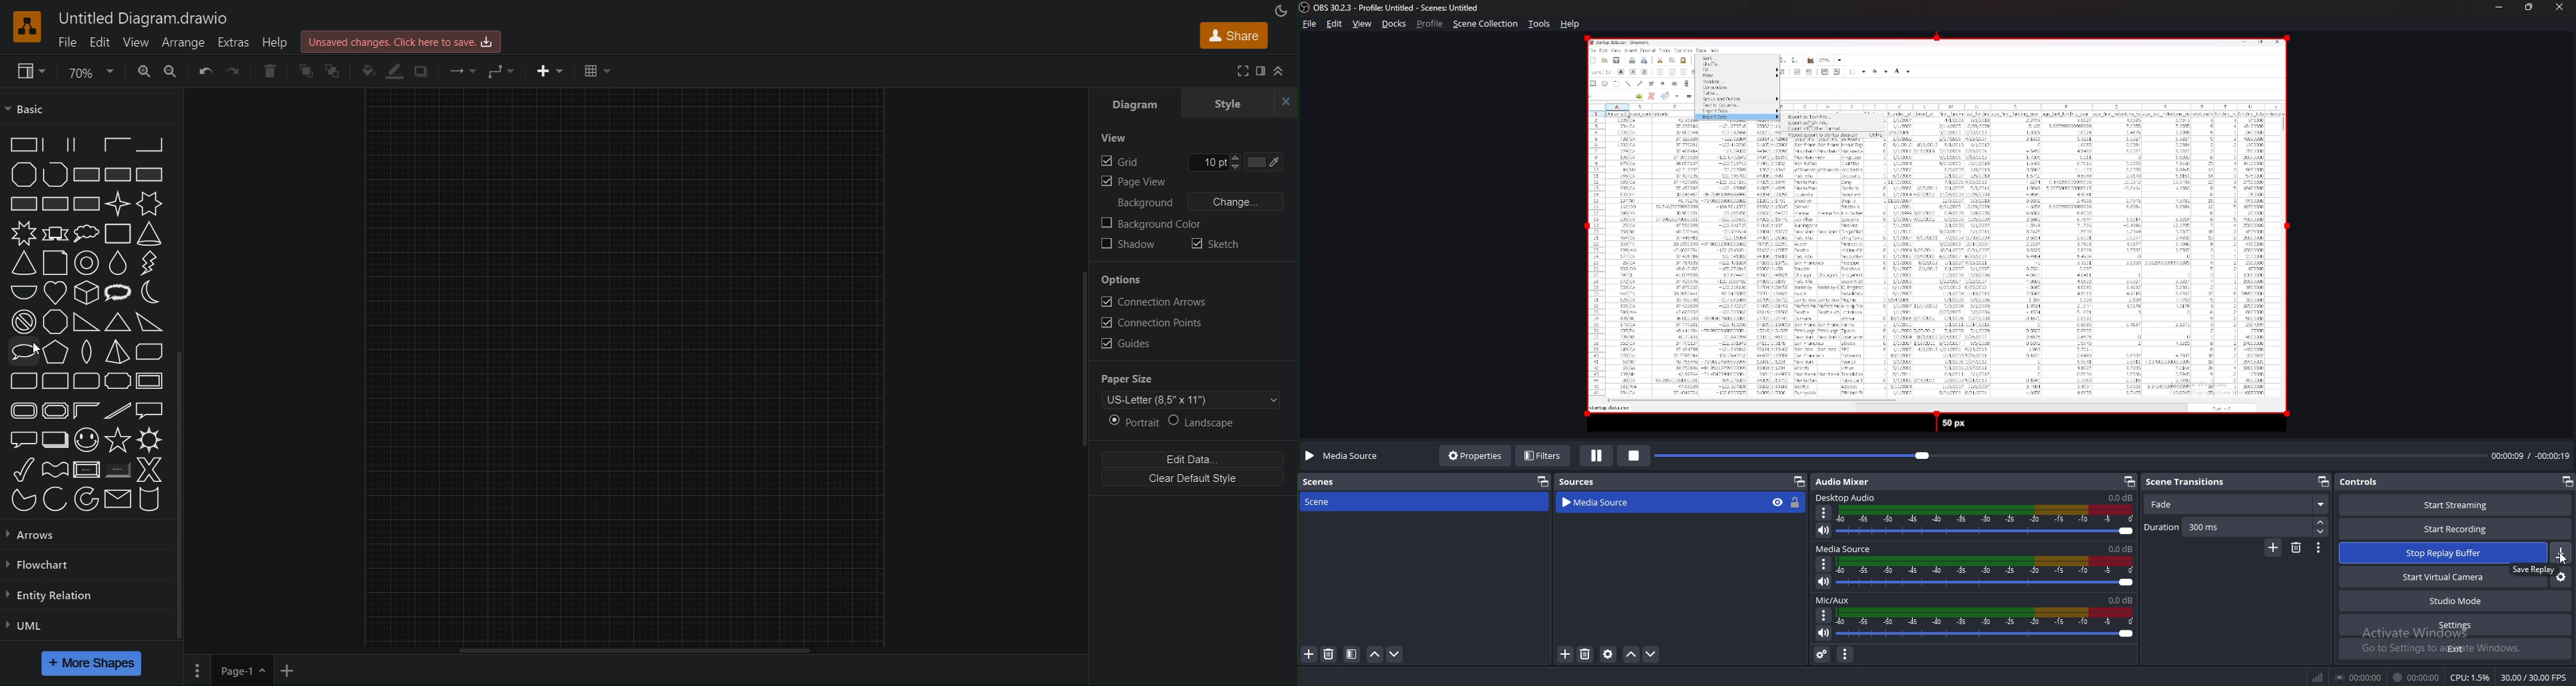  What do you see at coordinates (23, 351) in the screenshot?
I see `Oval Callout` at bounding box center [23, 351].